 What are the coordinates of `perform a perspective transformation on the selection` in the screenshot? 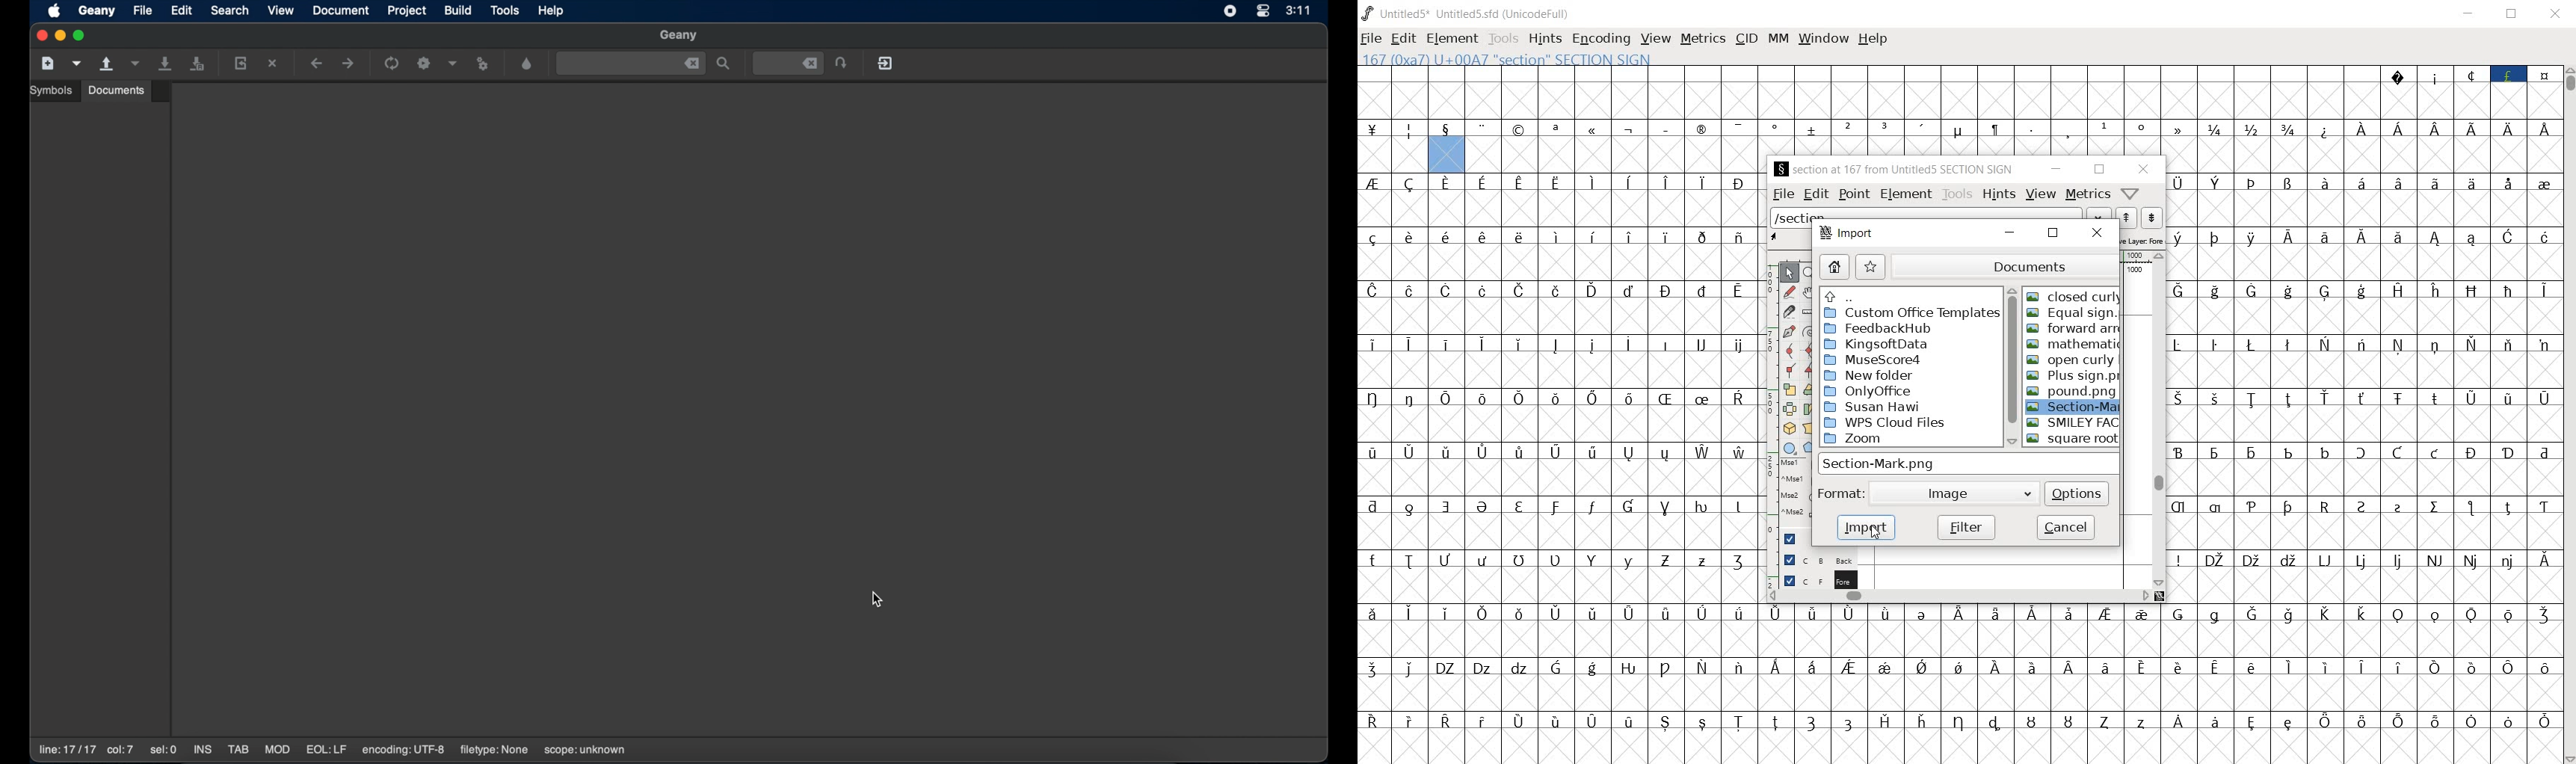 It's located at (1810, 427).